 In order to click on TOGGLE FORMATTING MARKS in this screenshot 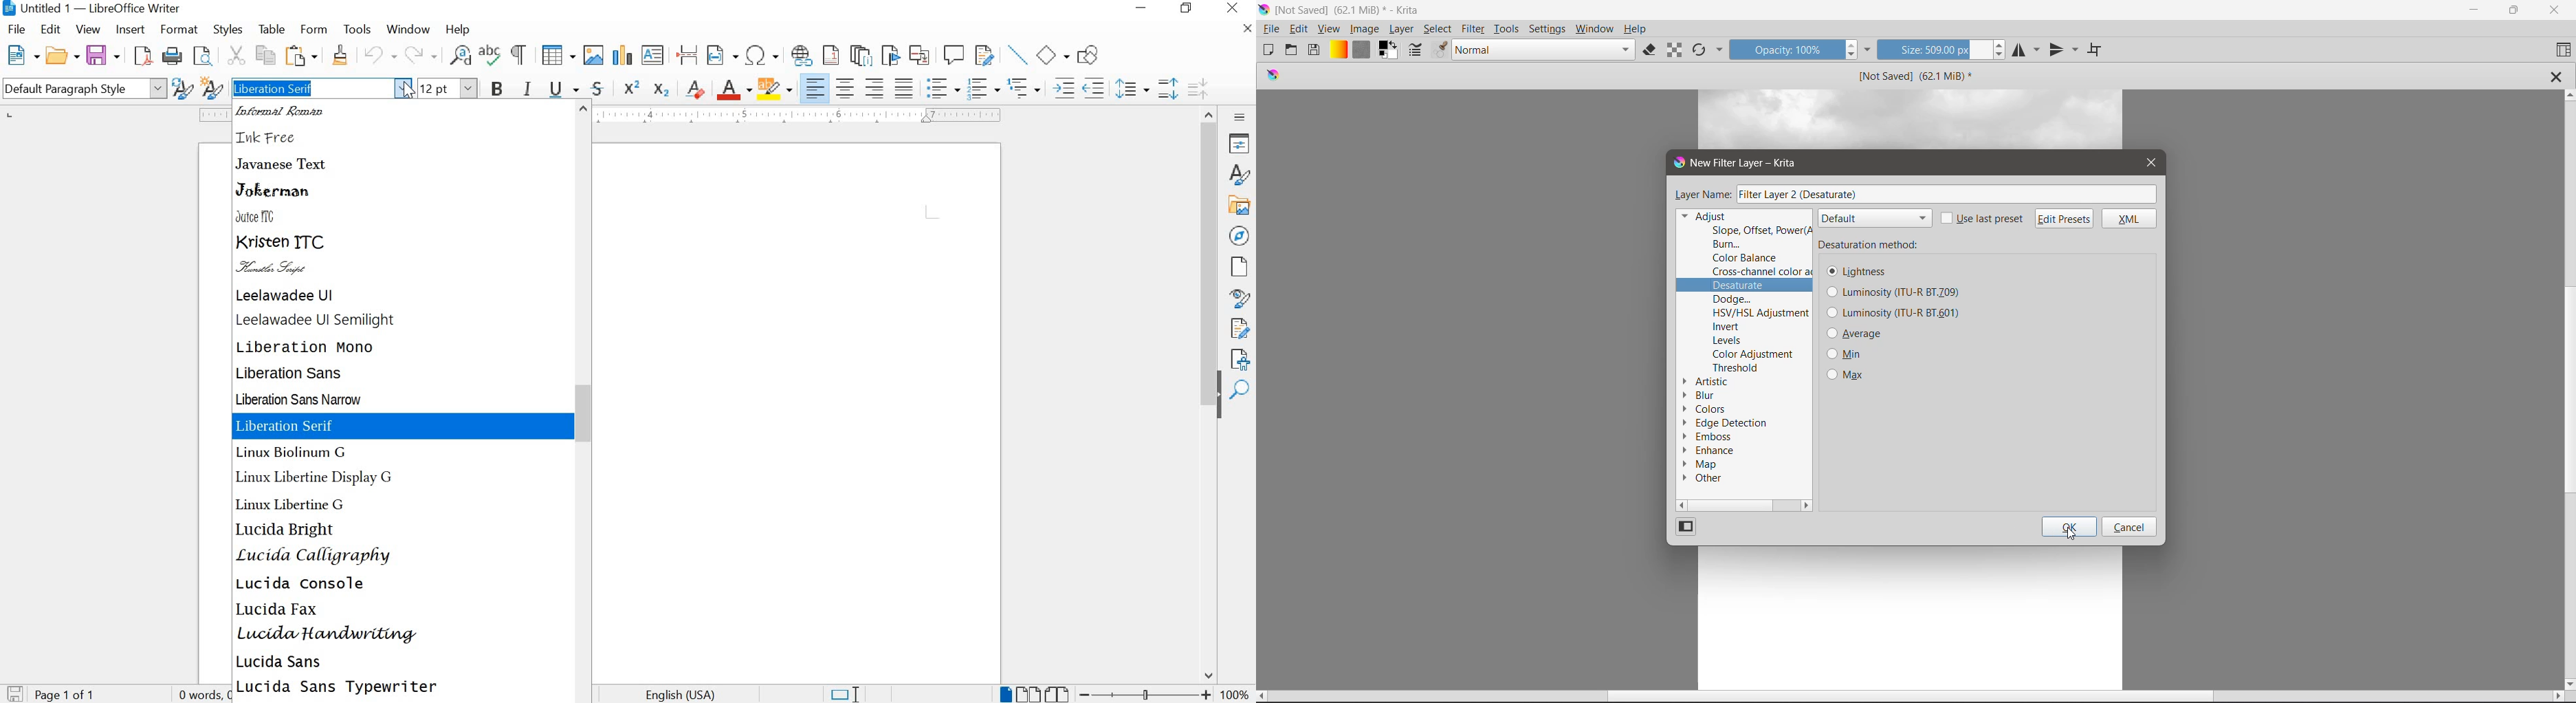, I will do `click(517, 55)`.